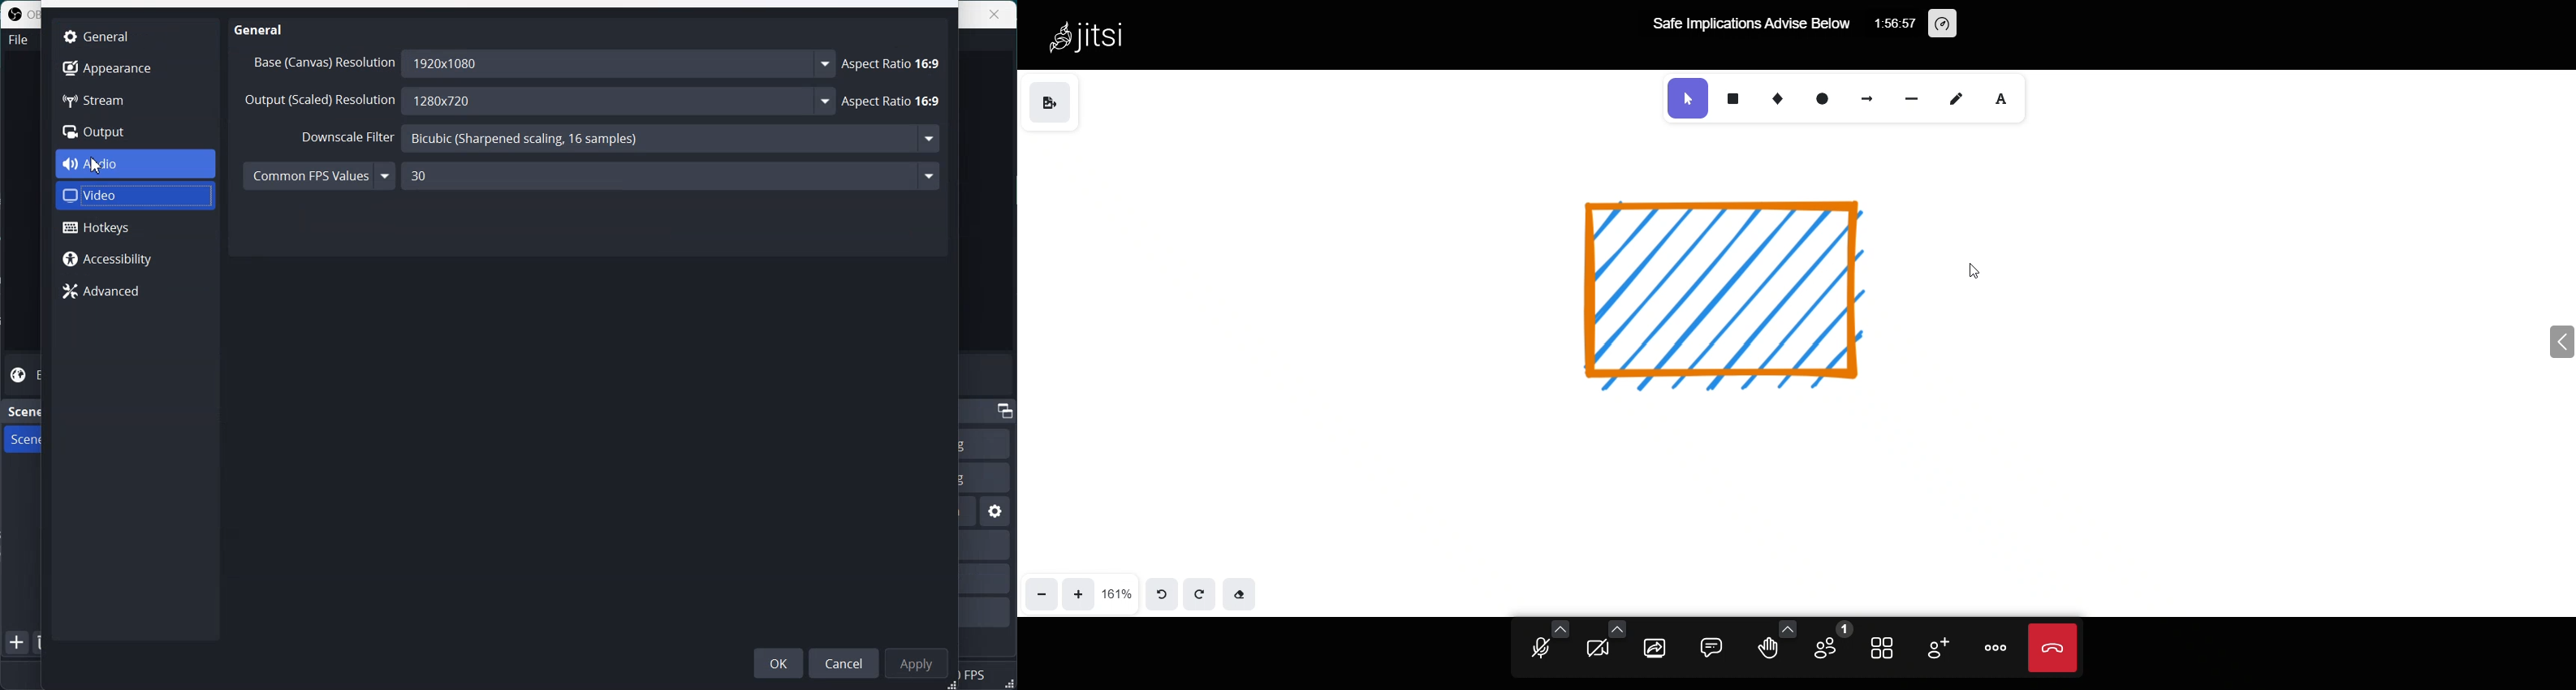 The height and width of the screenshot is (700, 2576). Describe the element at coordinates (674, 140) in the screenshot. I see `Bicubic (Sharpened scaling, 16 samples) -` at that location.